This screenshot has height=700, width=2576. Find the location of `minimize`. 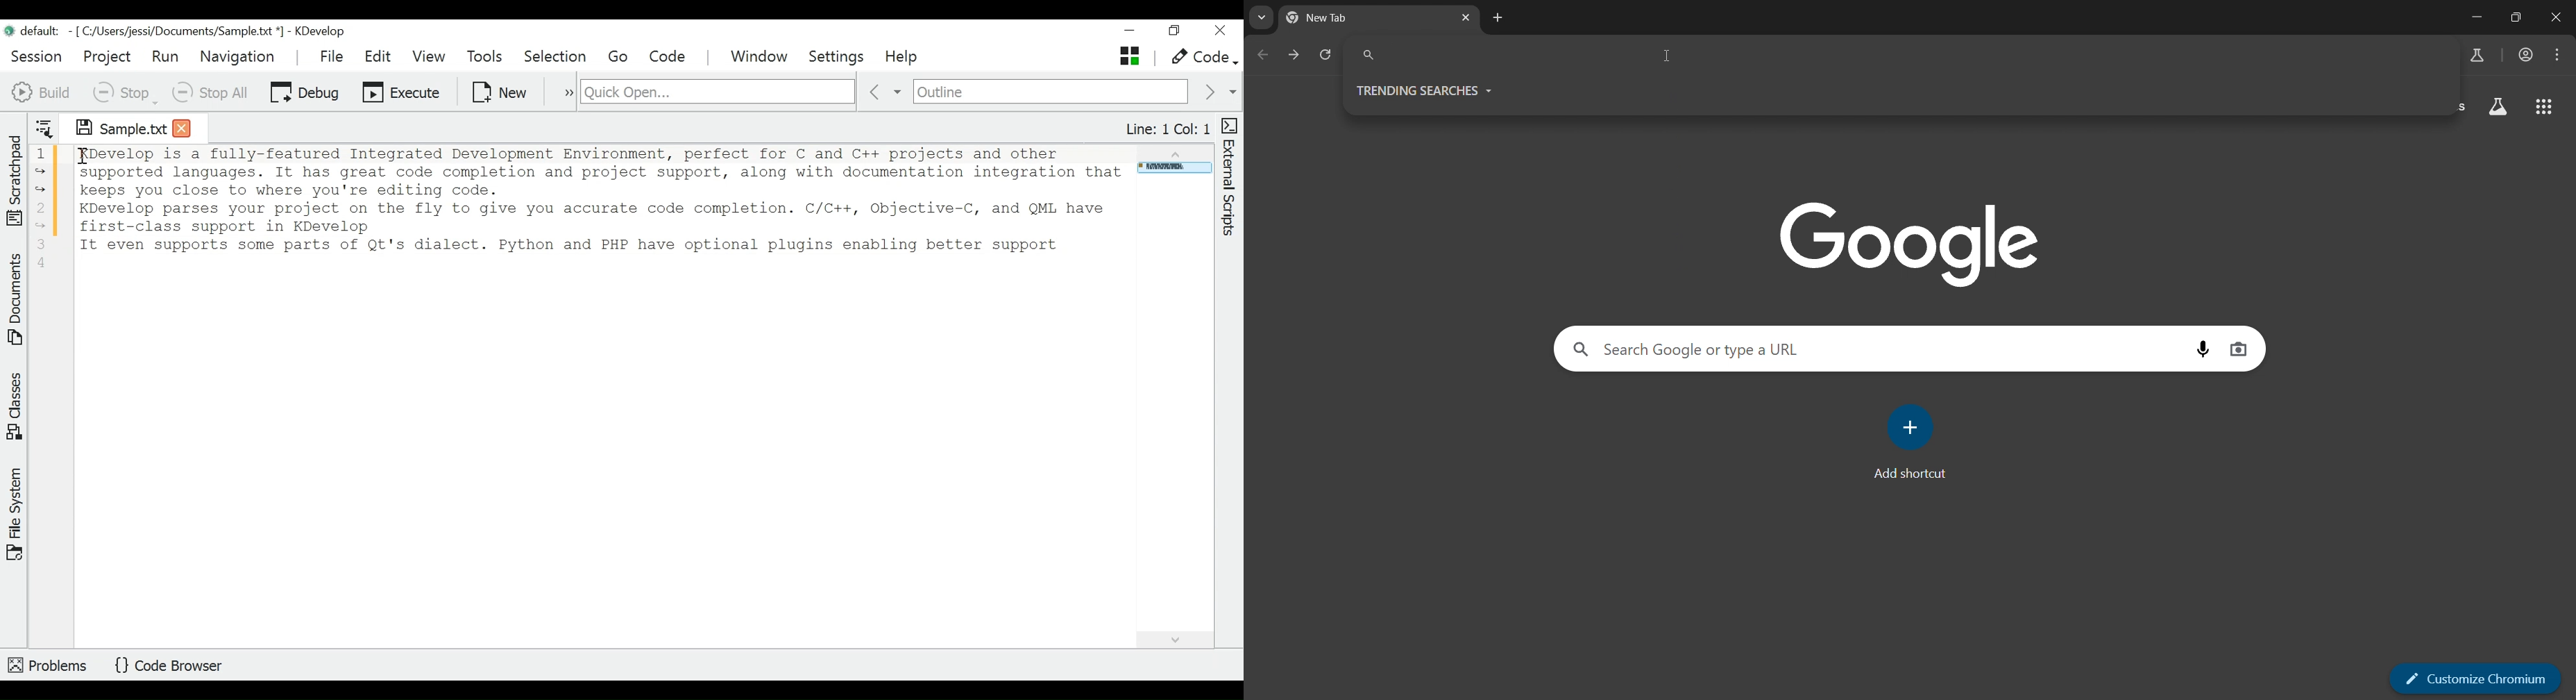

minimize is located at coordinates (2473, 17).